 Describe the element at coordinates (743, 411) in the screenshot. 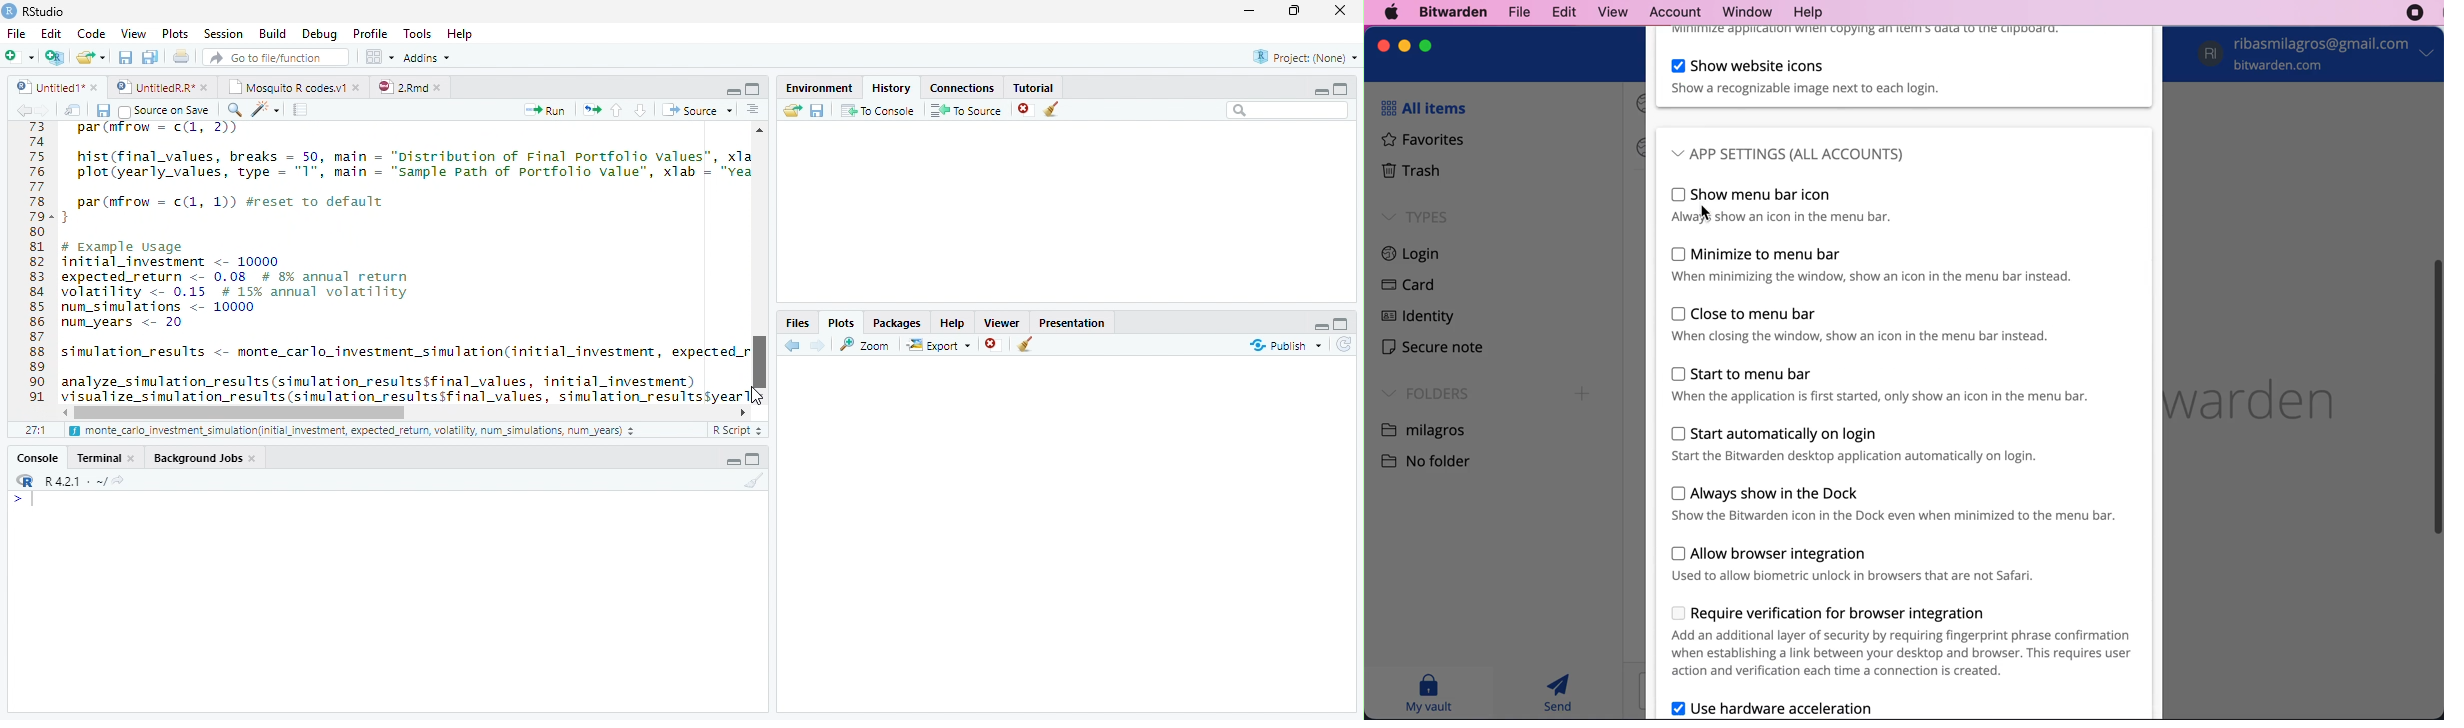

I see `Scroll Right` at that location.